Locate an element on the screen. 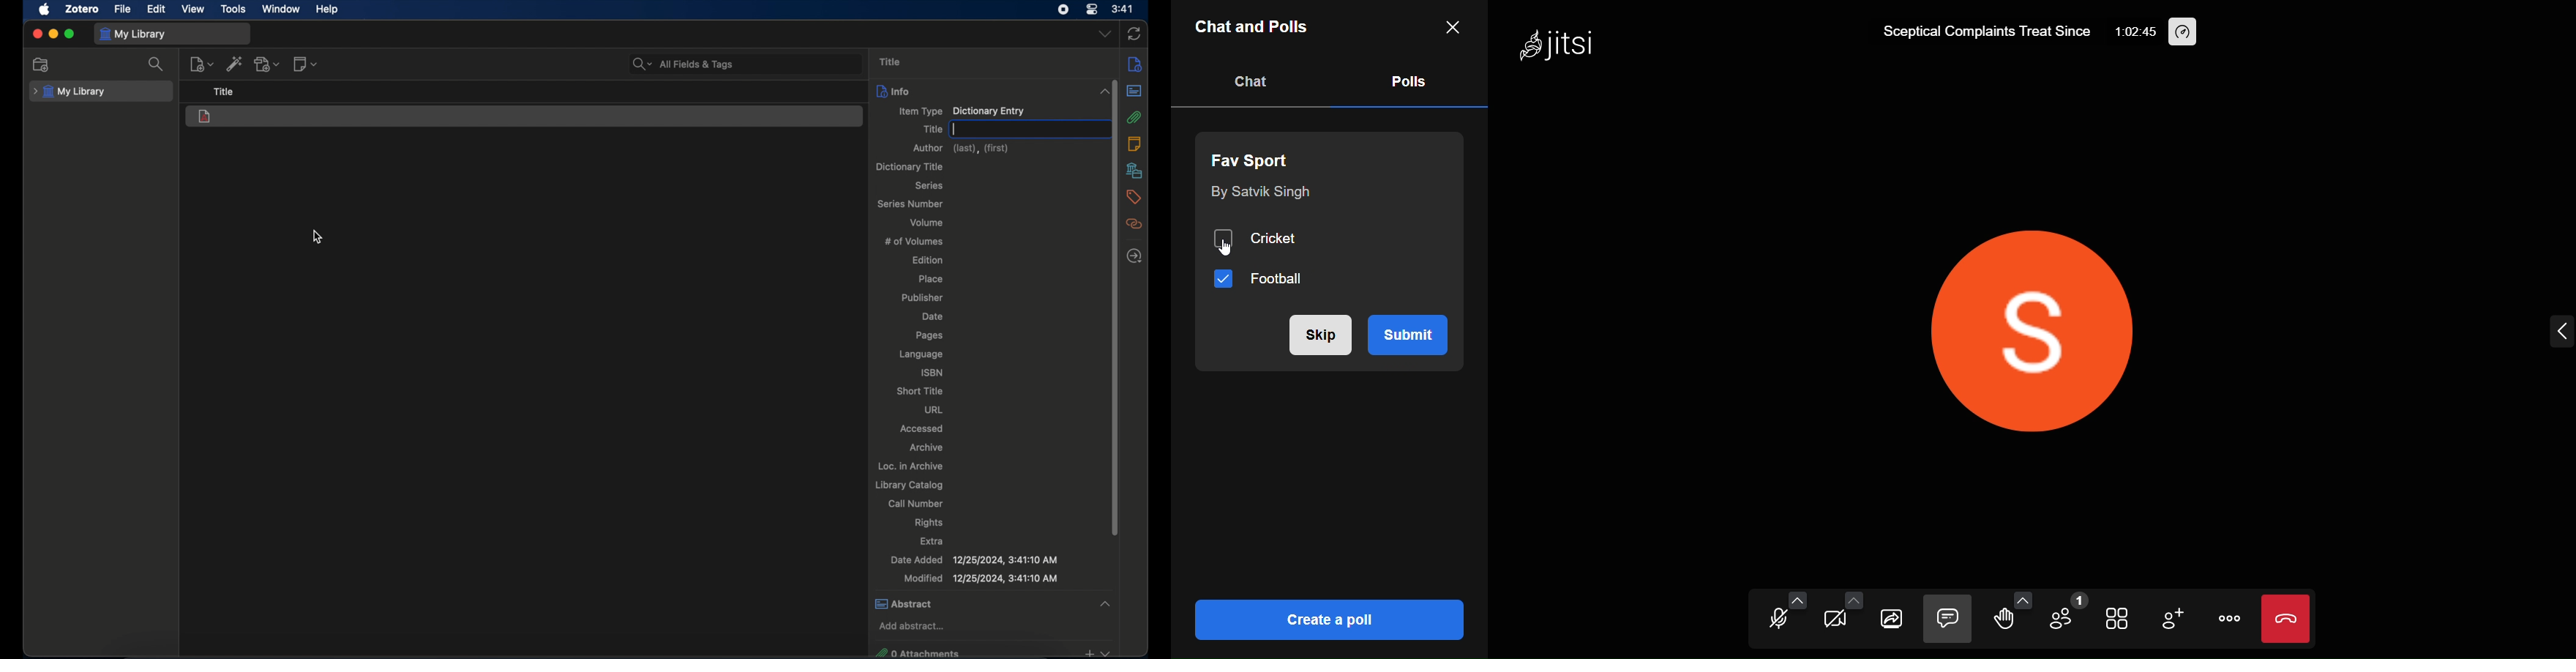 The height and width of the screenshot is (672, 2576). window is located at coordinates (282, 10).